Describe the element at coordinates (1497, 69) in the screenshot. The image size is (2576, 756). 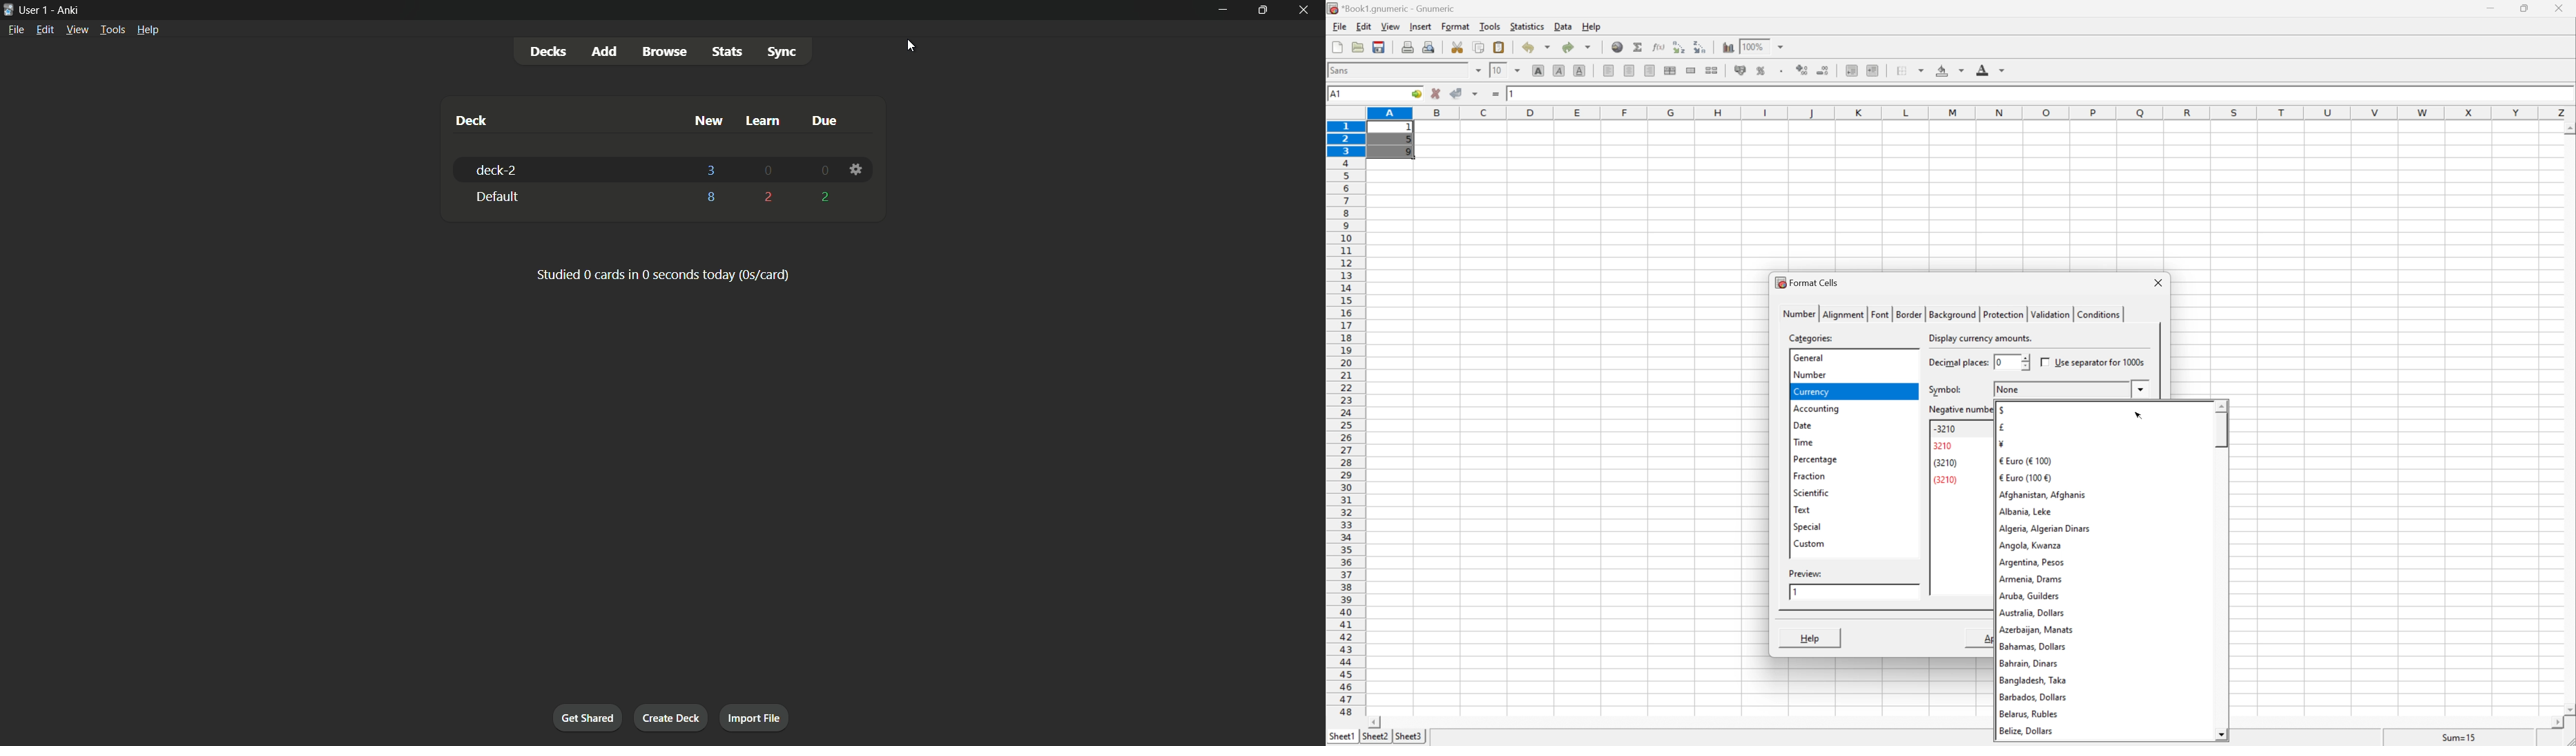
I see `10` at that location.